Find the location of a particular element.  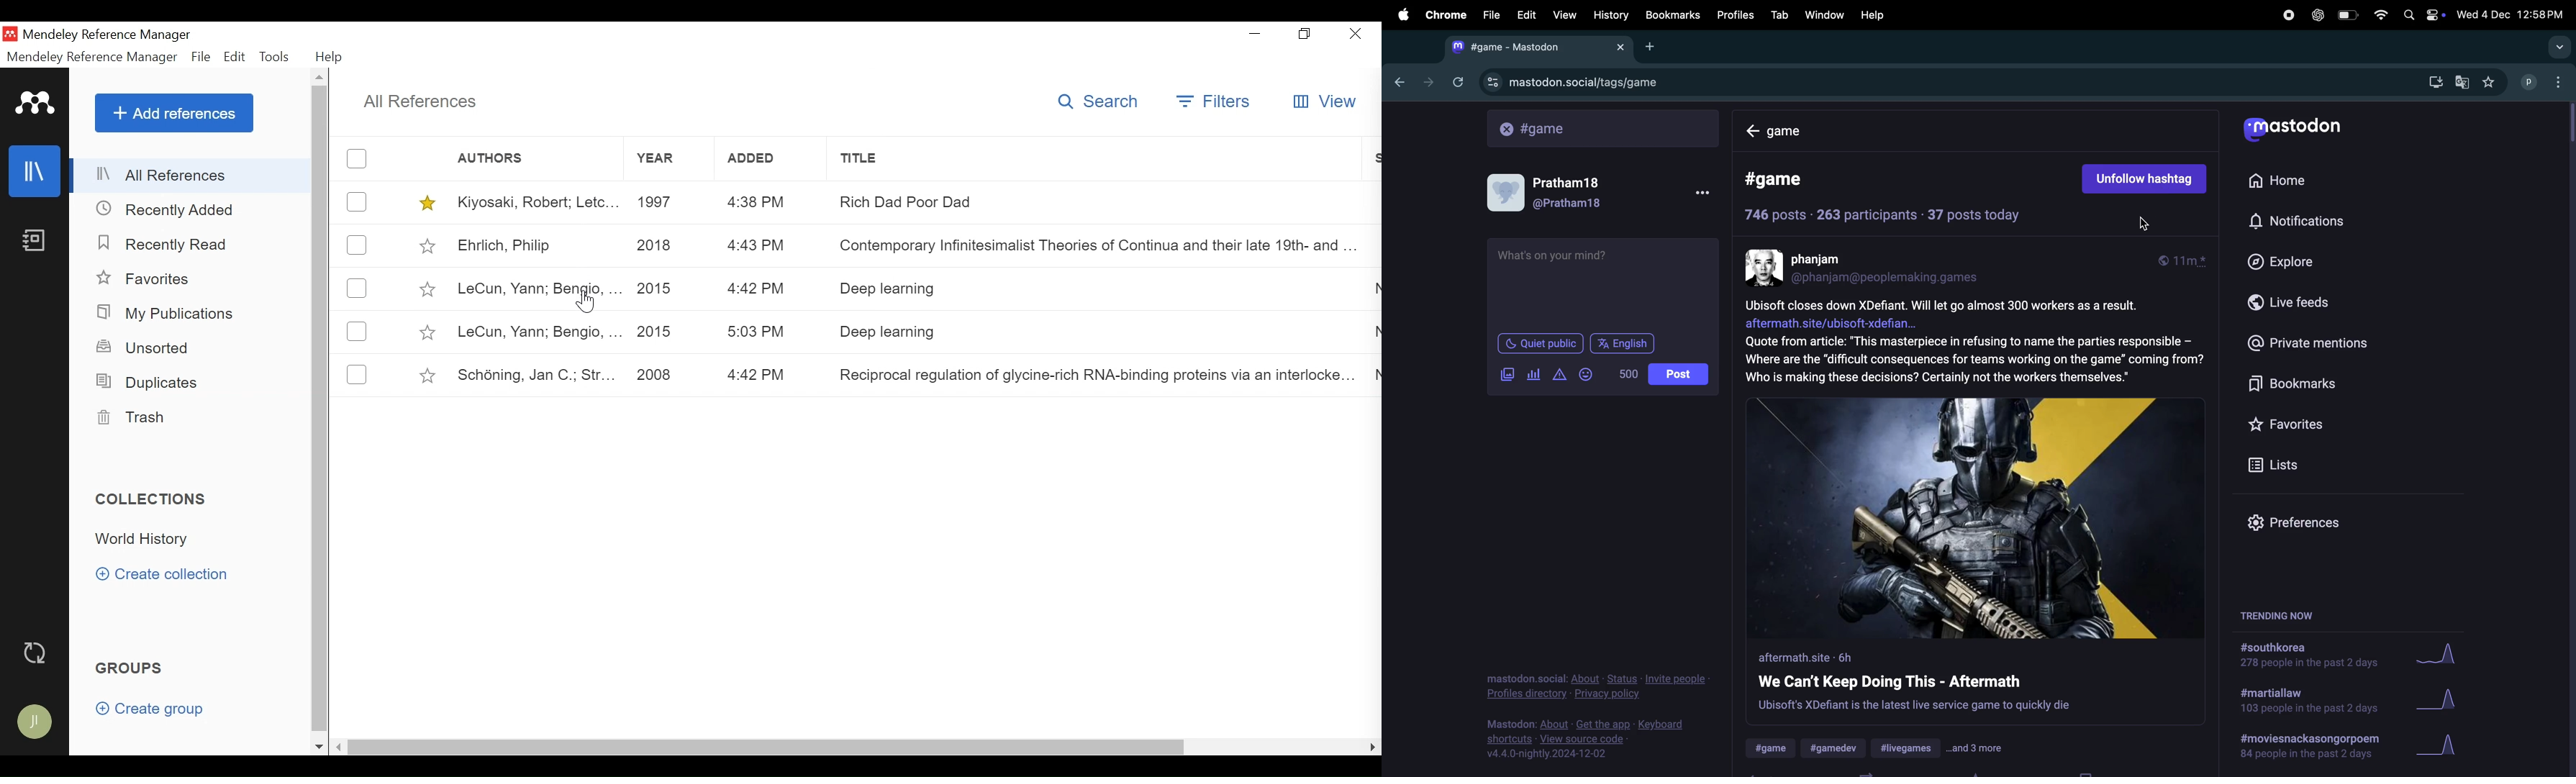

notification is located at coordinates (2299, 223).